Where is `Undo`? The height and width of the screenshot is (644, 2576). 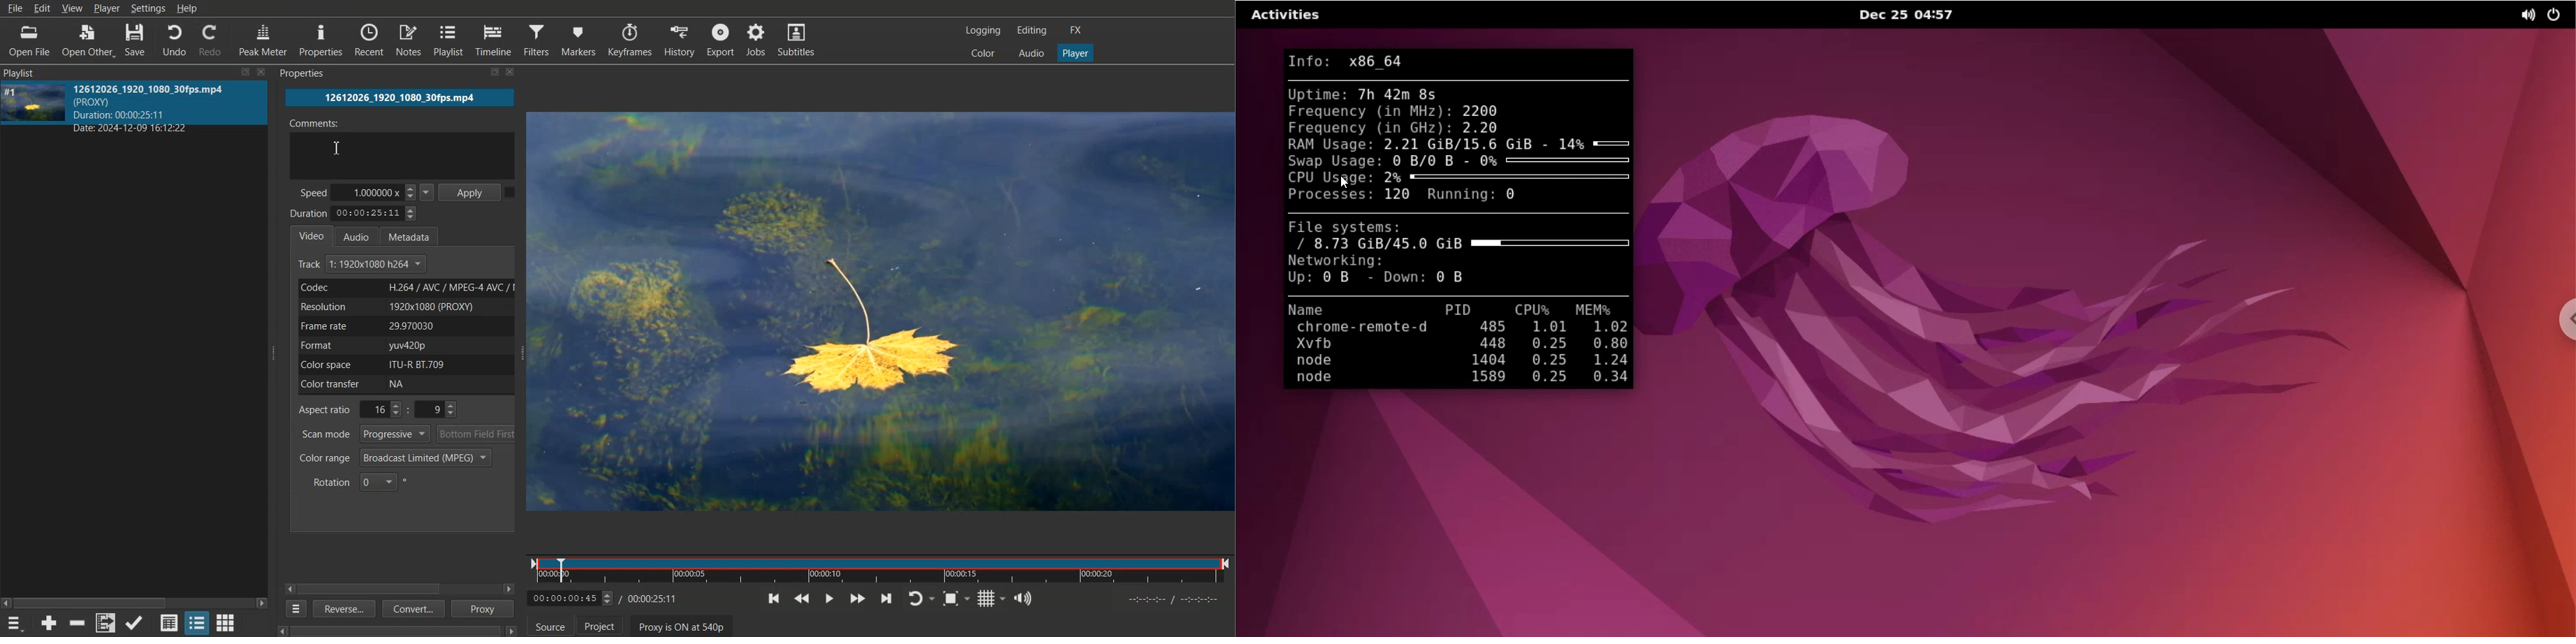
Undo is located at coordinates (174, 39).